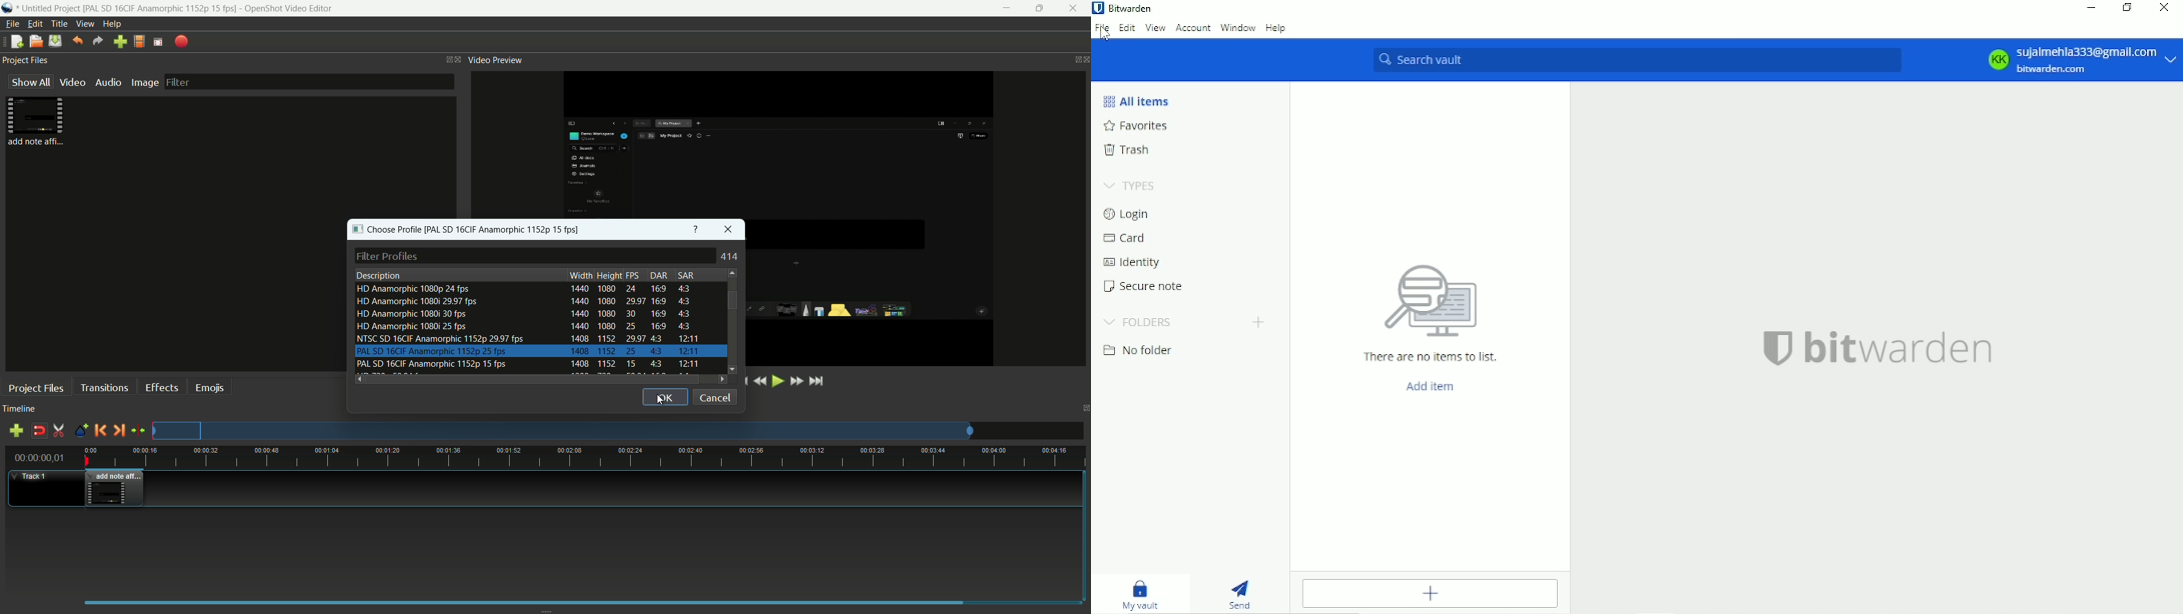 Image resolution: width=2184 pixels, height=616 pixels. I want to click on Types, so click(1132, 187).